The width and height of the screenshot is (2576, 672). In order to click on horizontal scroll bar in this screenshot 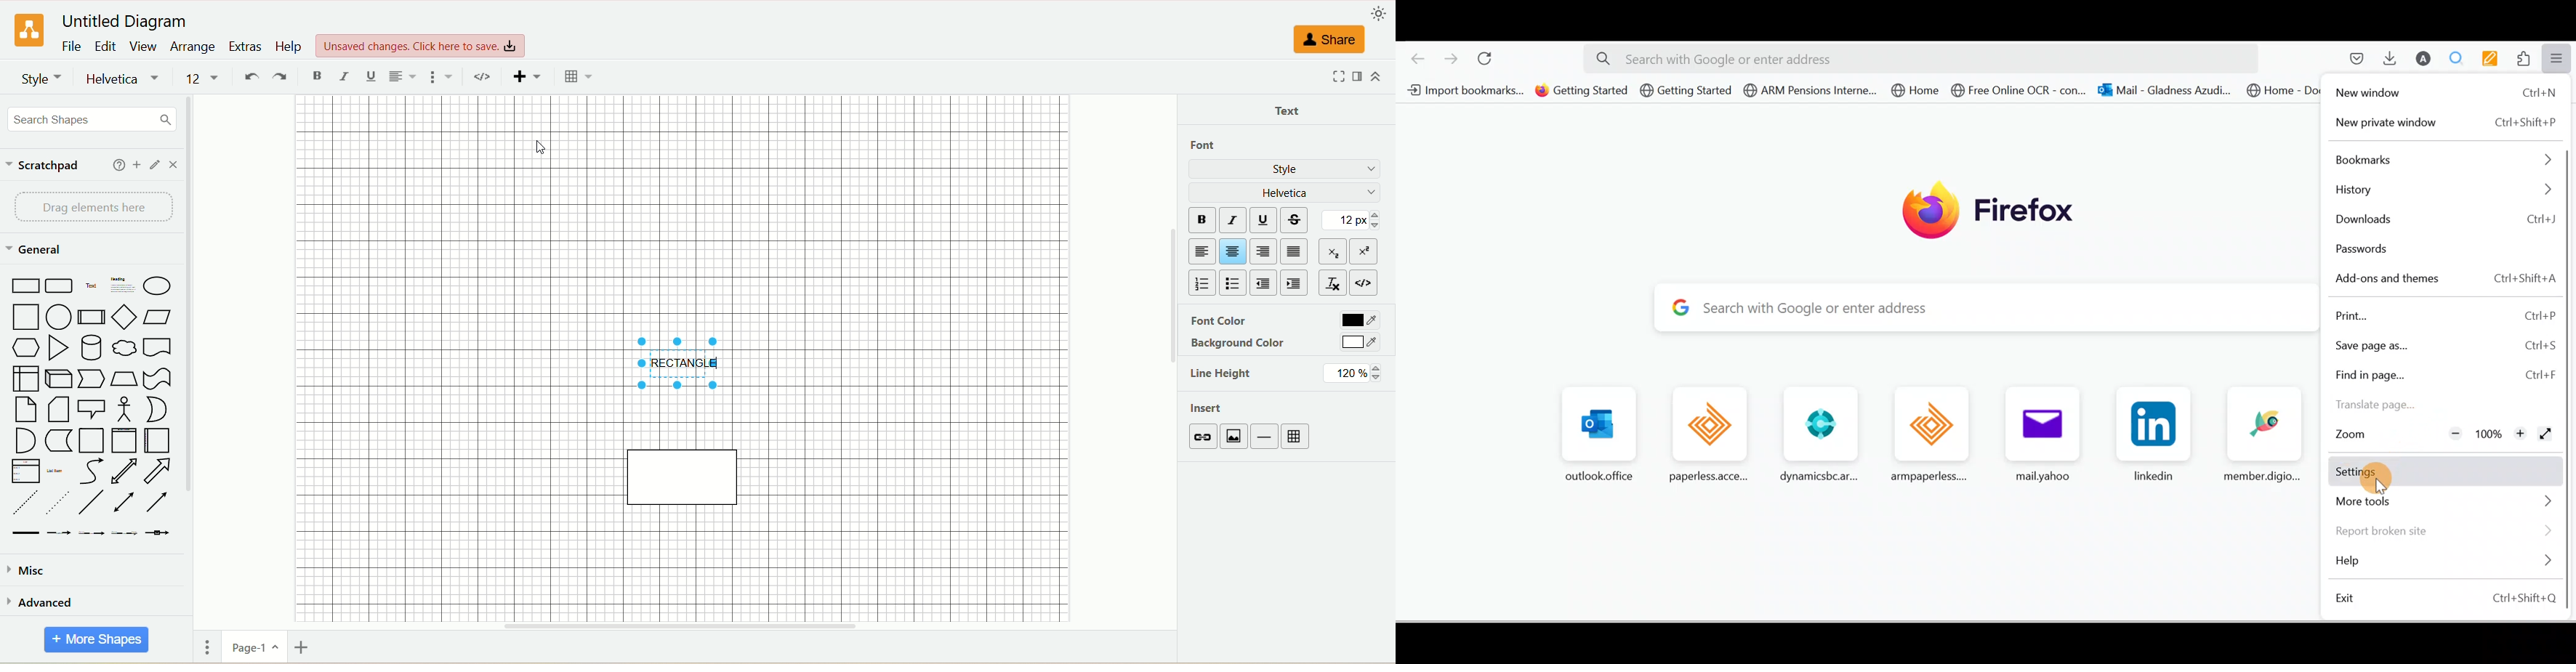, I will do `click(685, 626)`.